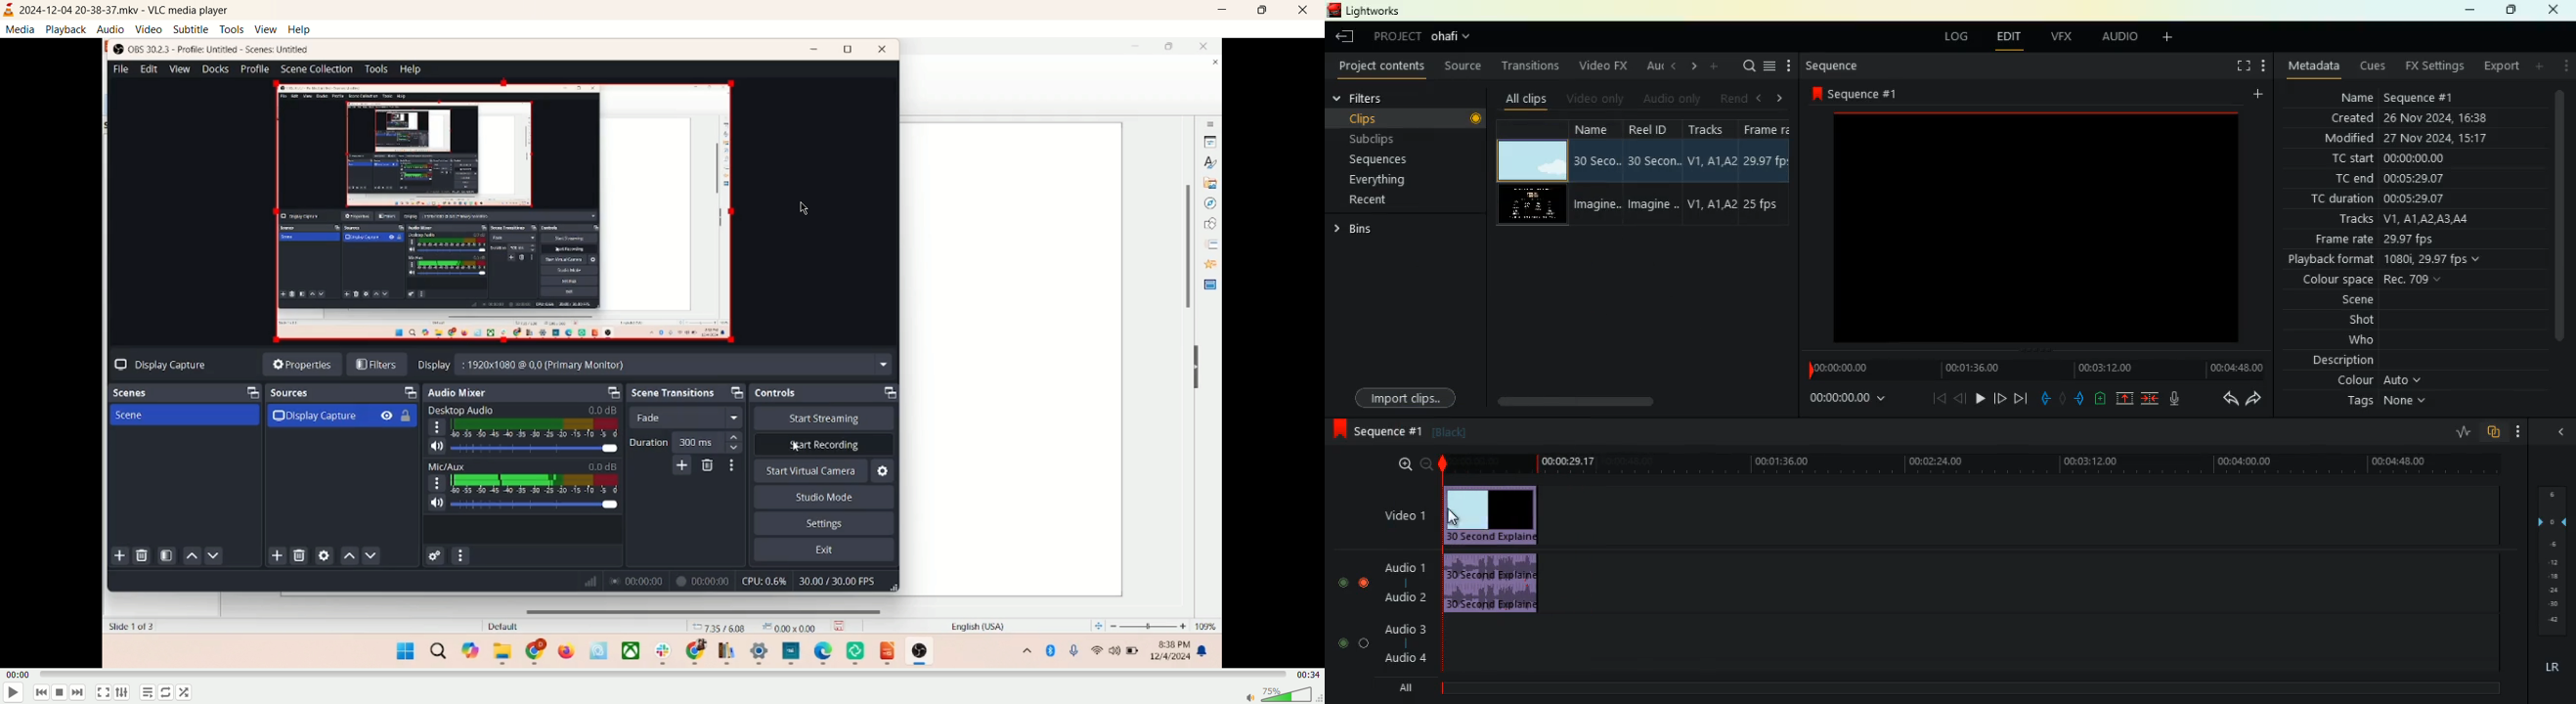 This screenshot has width=2576, height=728. I want to click on shuffle, so click(190, 694).